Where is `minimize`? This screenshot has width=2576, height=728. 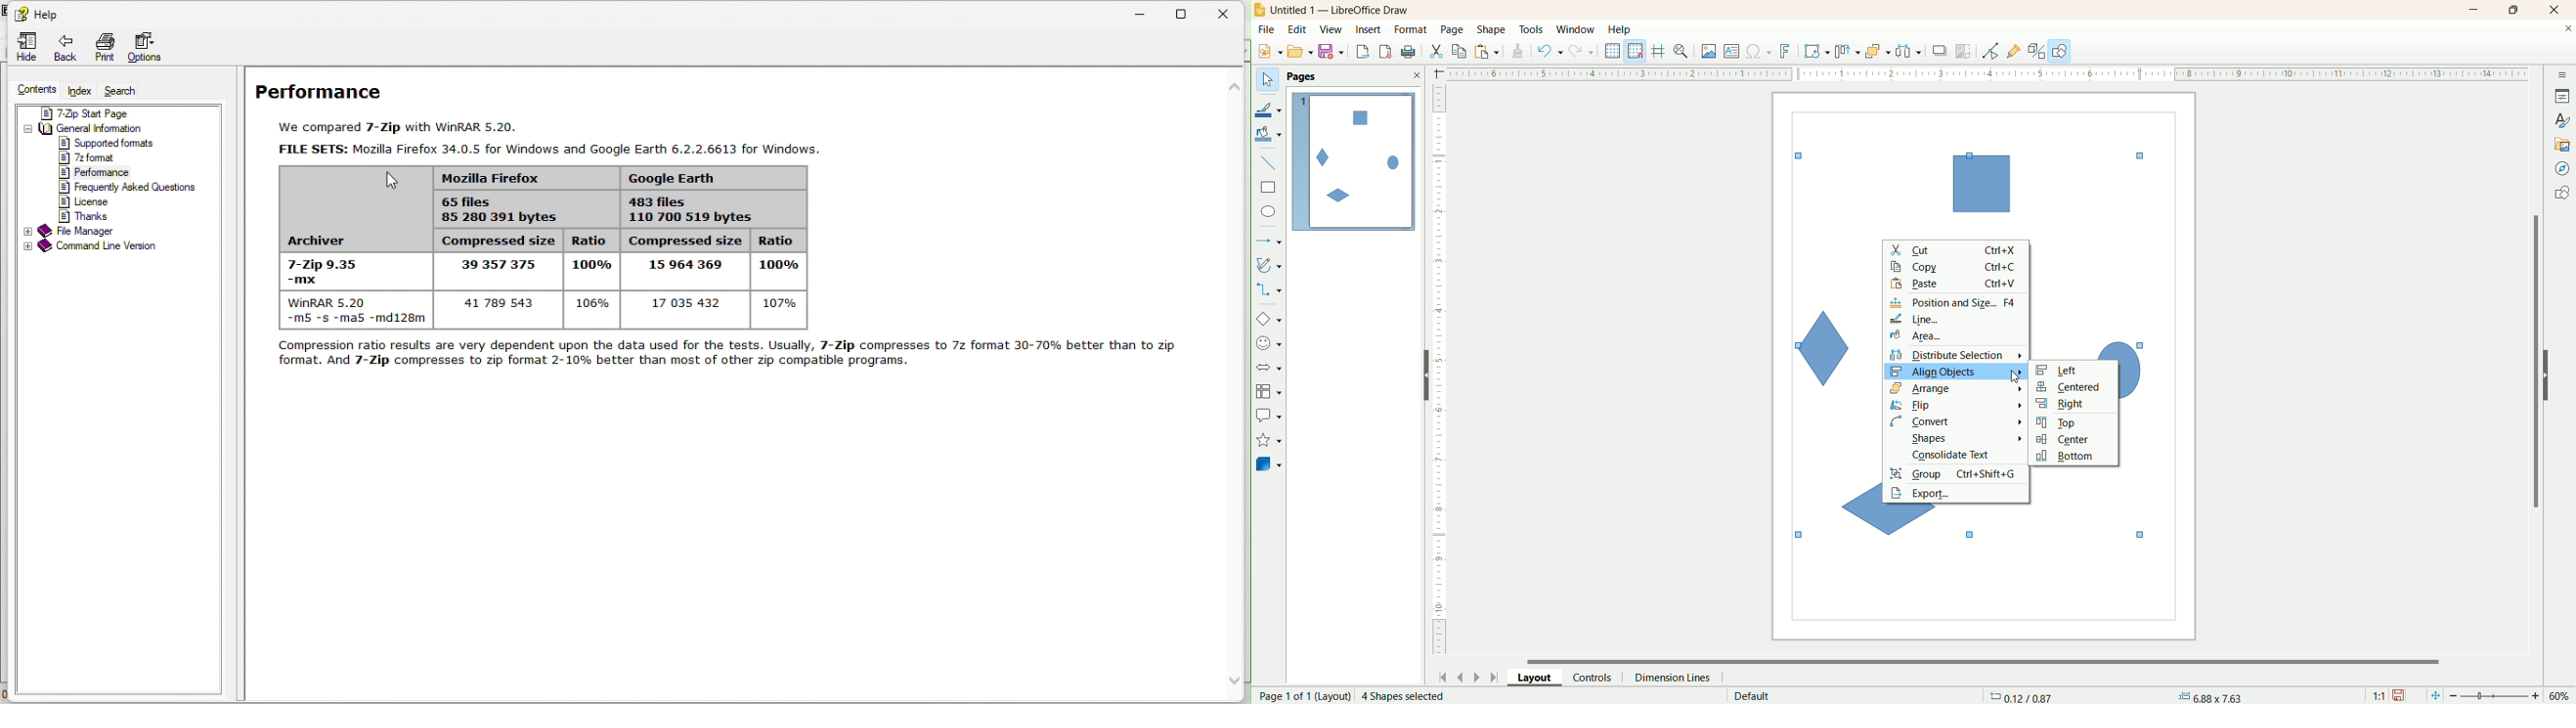
minimize is located at coordinates (1149, 10).